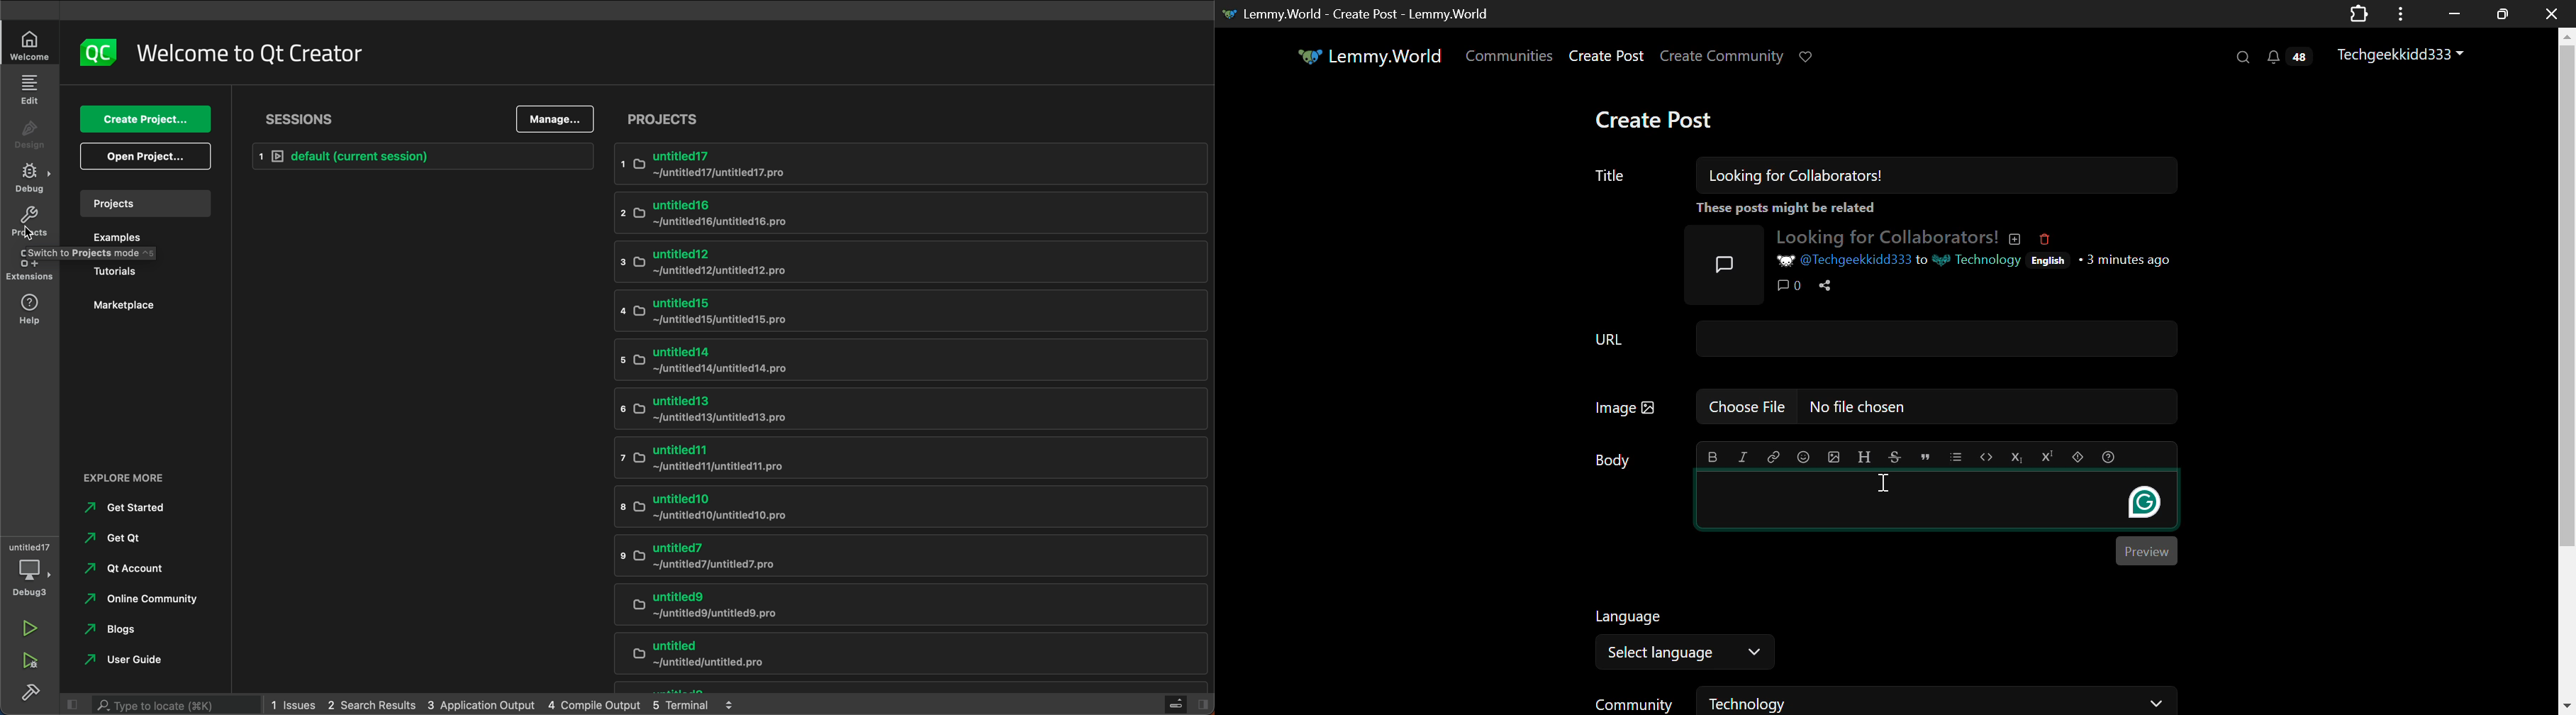 The image size is (2576, 728). What do you see at coordinates (701, 705) in the screenshot?
I see `terminal` at bounding box center [701, 705].